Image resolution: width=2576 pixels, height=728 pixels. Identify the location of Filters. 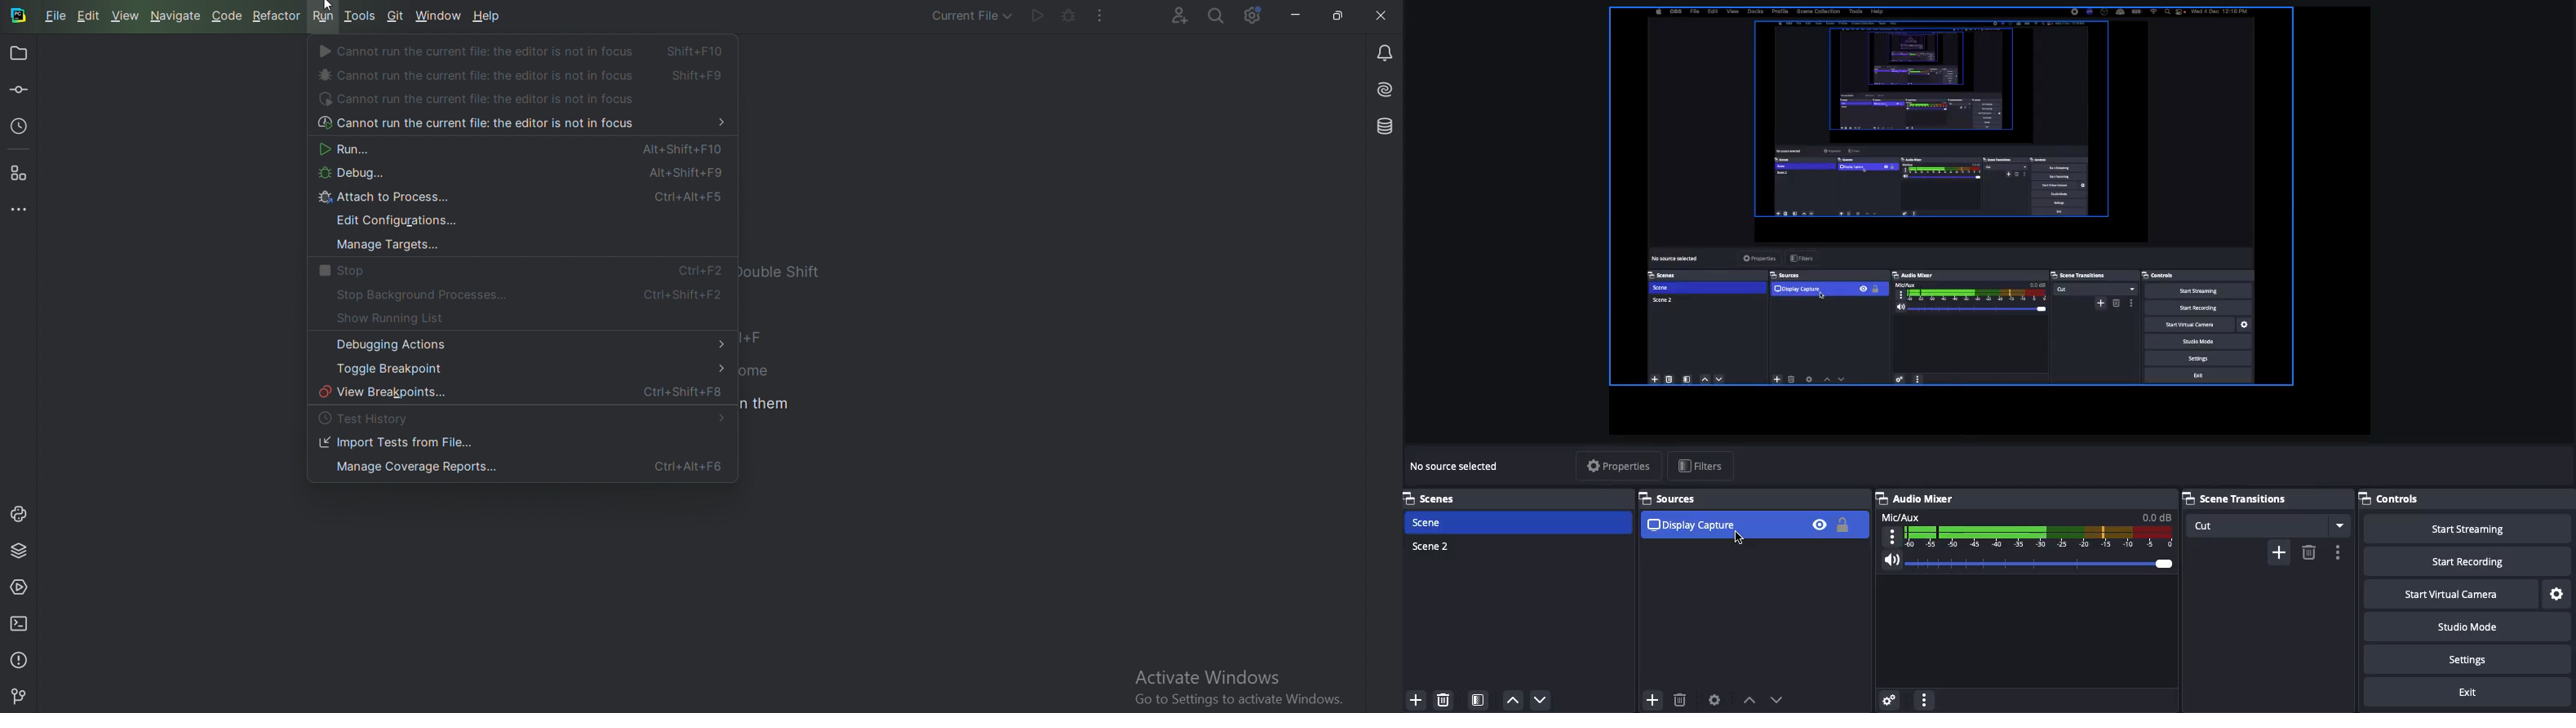
(1700, 464).